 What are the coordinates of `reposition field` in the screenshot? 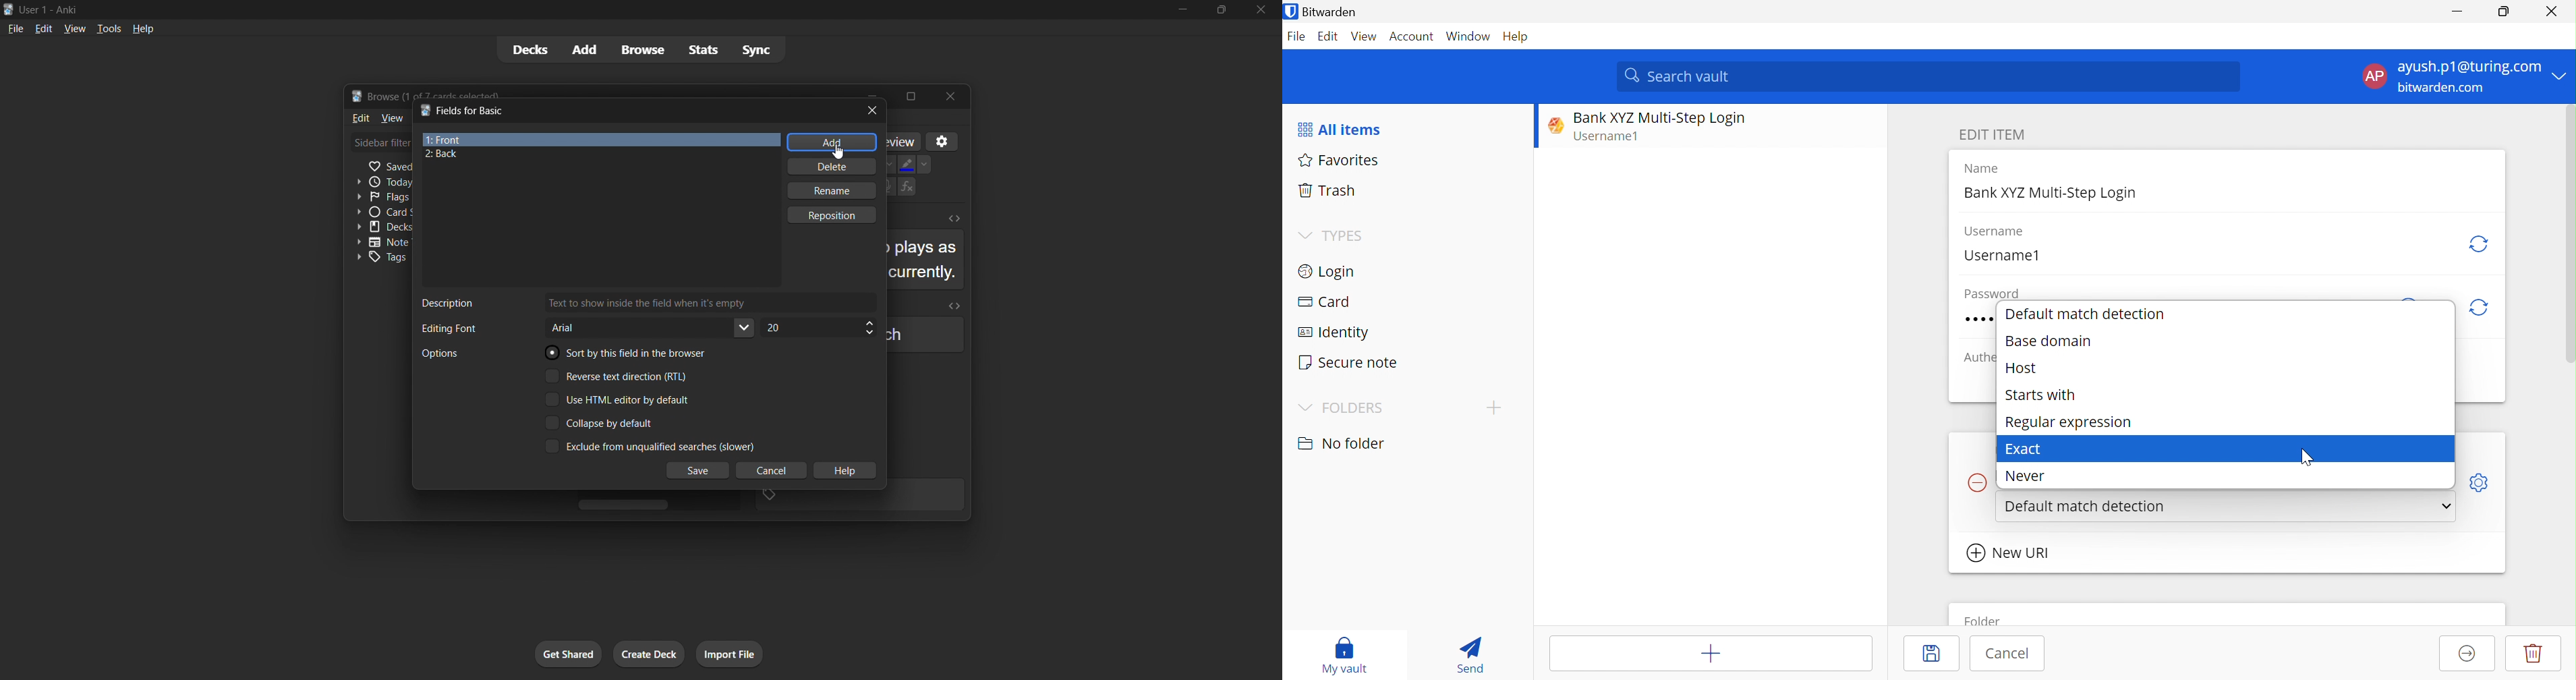 It's located at (837, 215).